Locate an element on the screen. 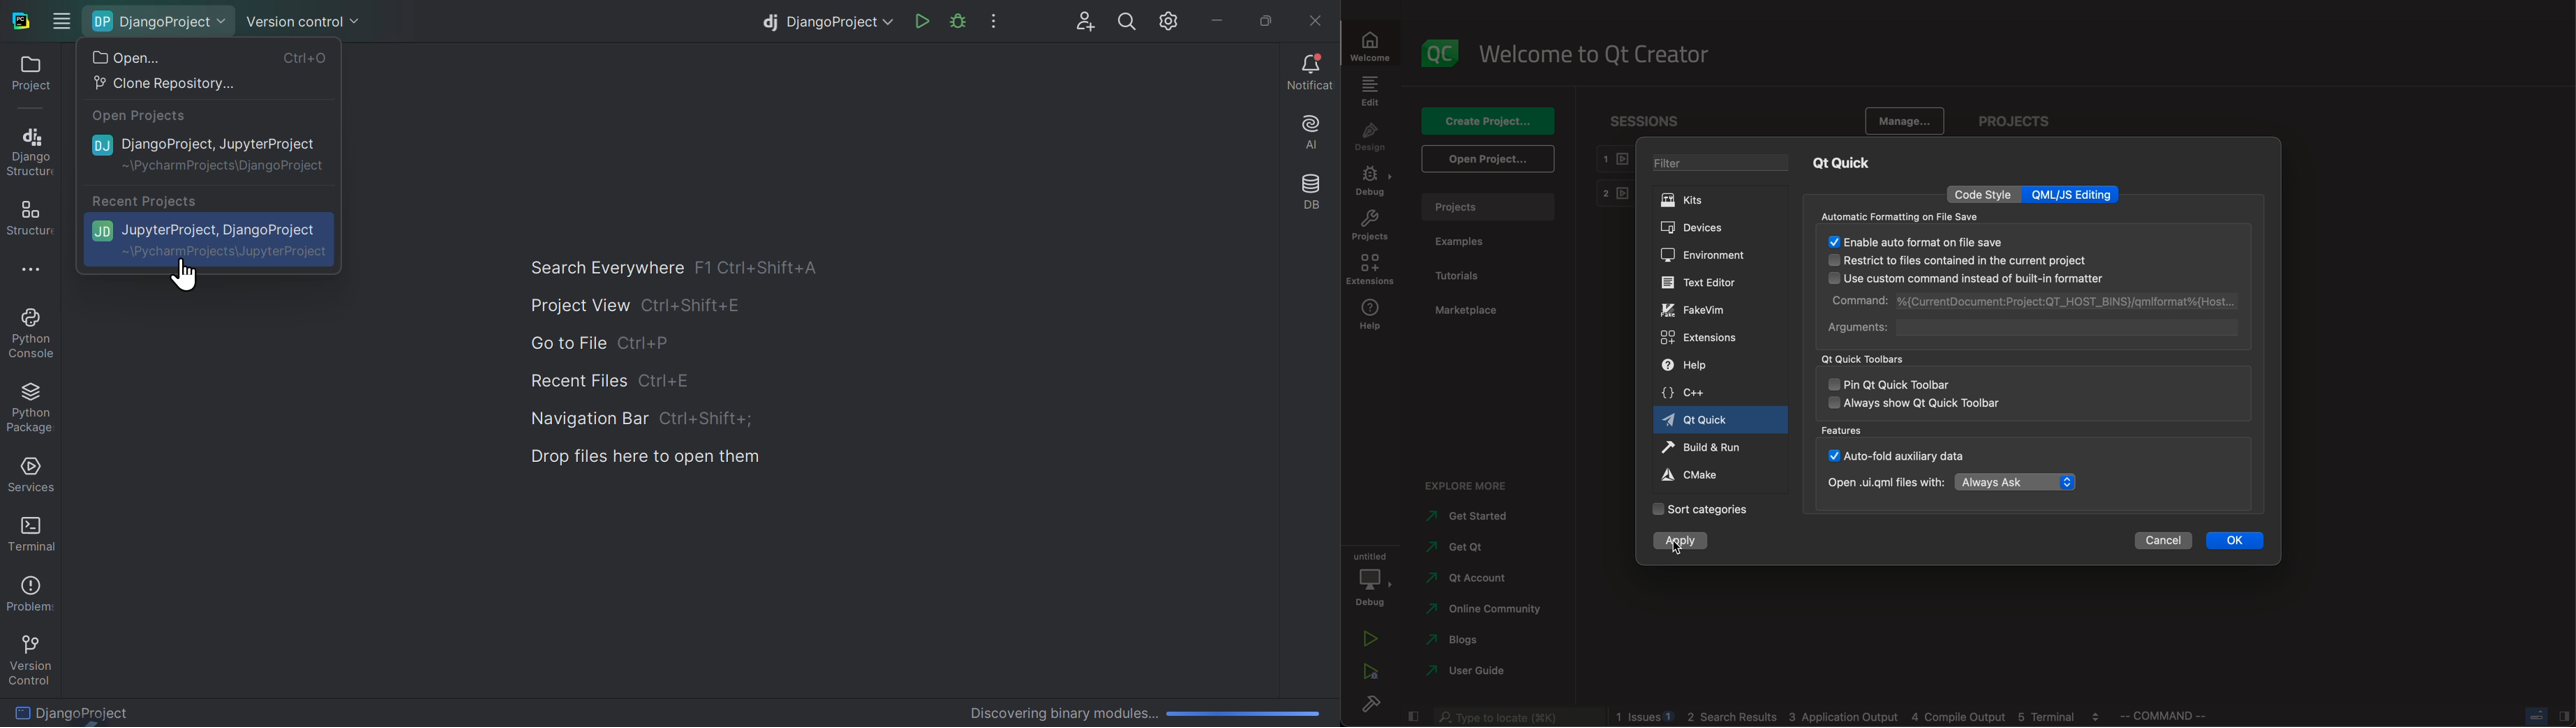 The height and width of the screenshot is (728, 2576). Version control is located at coordinates (304, 17).